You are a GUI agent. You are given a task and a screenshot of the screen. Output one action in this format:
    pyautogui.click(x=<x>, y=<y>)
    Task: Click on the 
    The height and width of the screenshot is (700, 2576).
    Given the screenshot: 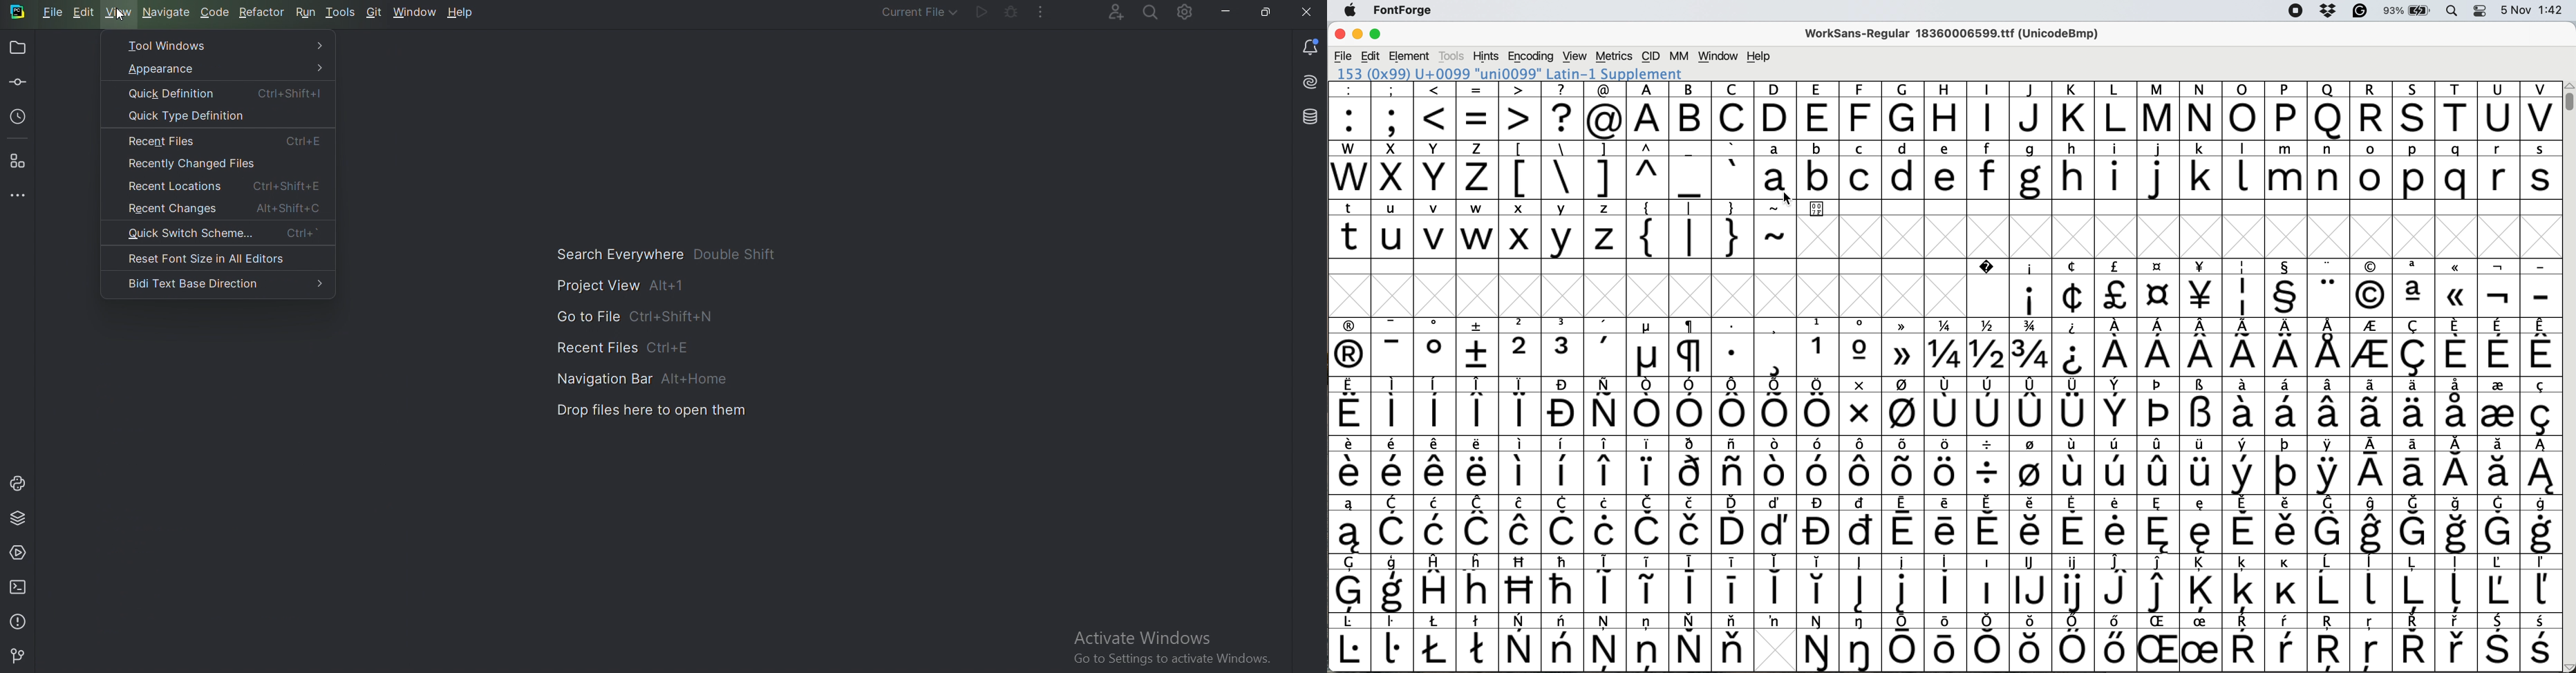 What is the action you would take?
    pyautogui.click(x=2370, y=288)
    